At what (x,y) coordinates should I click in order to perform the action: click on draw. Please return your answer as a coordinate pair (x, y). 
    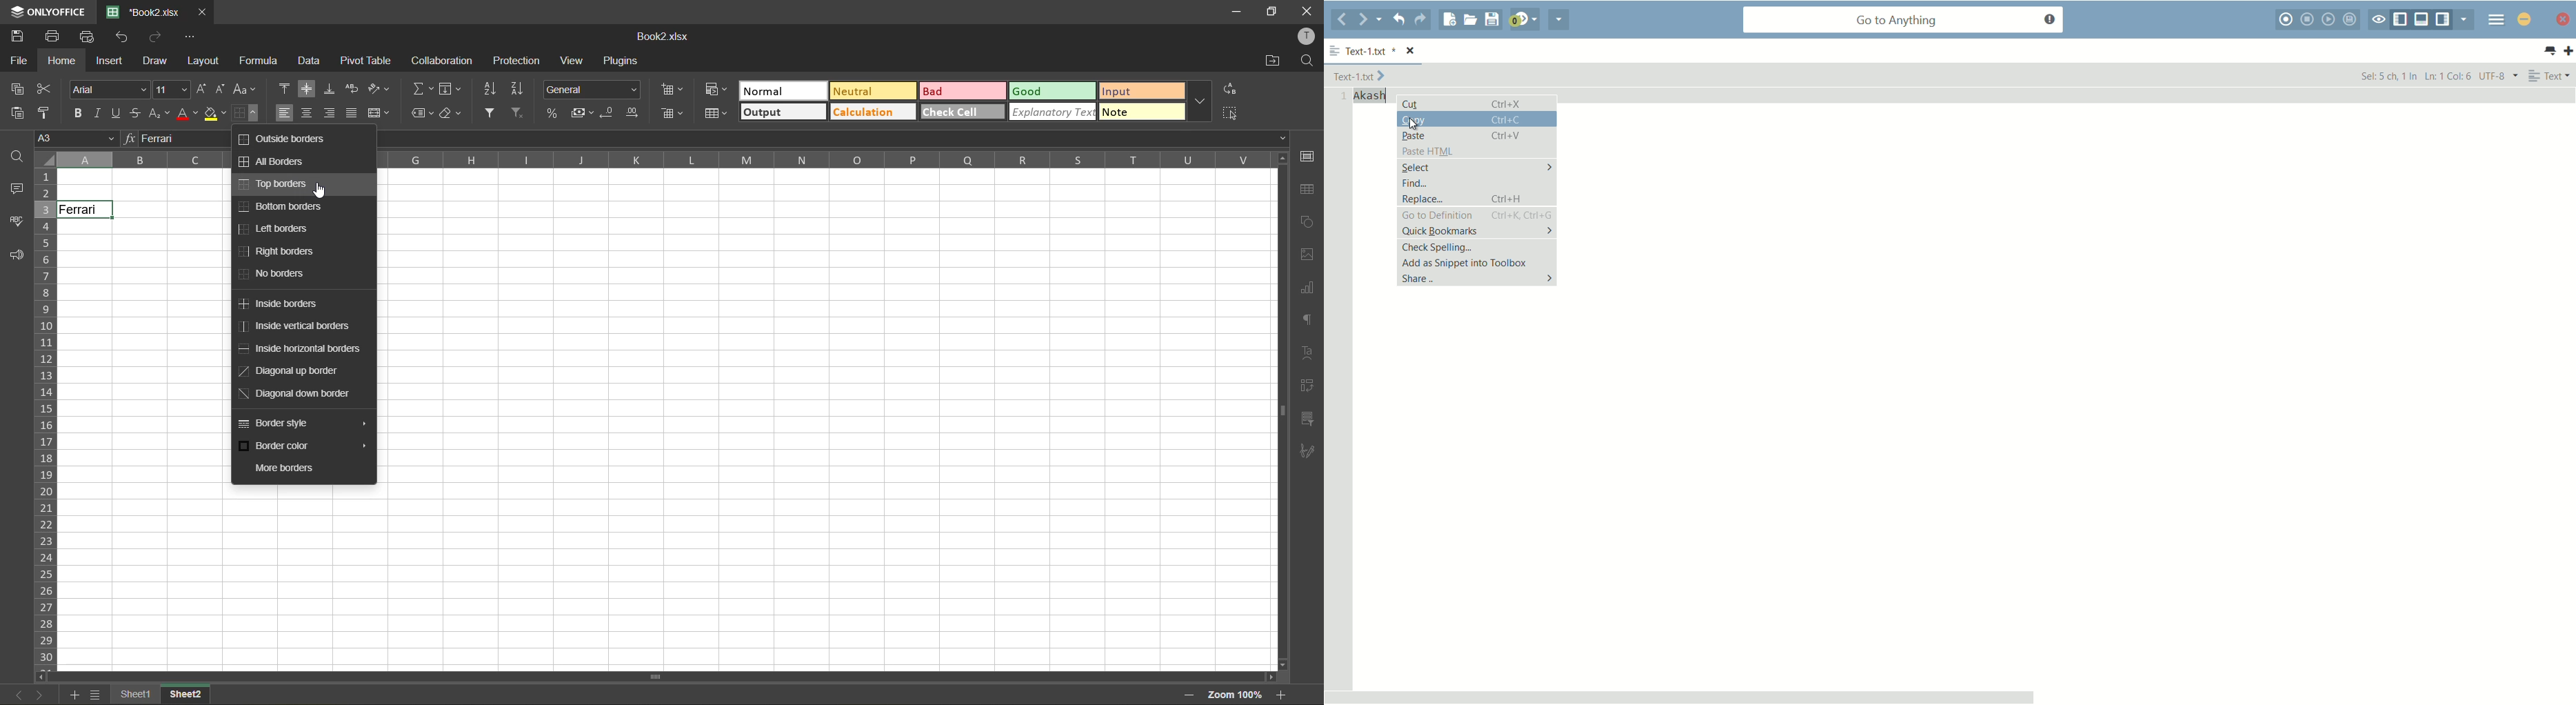
    Looking at the image, I should click on (154, 61).